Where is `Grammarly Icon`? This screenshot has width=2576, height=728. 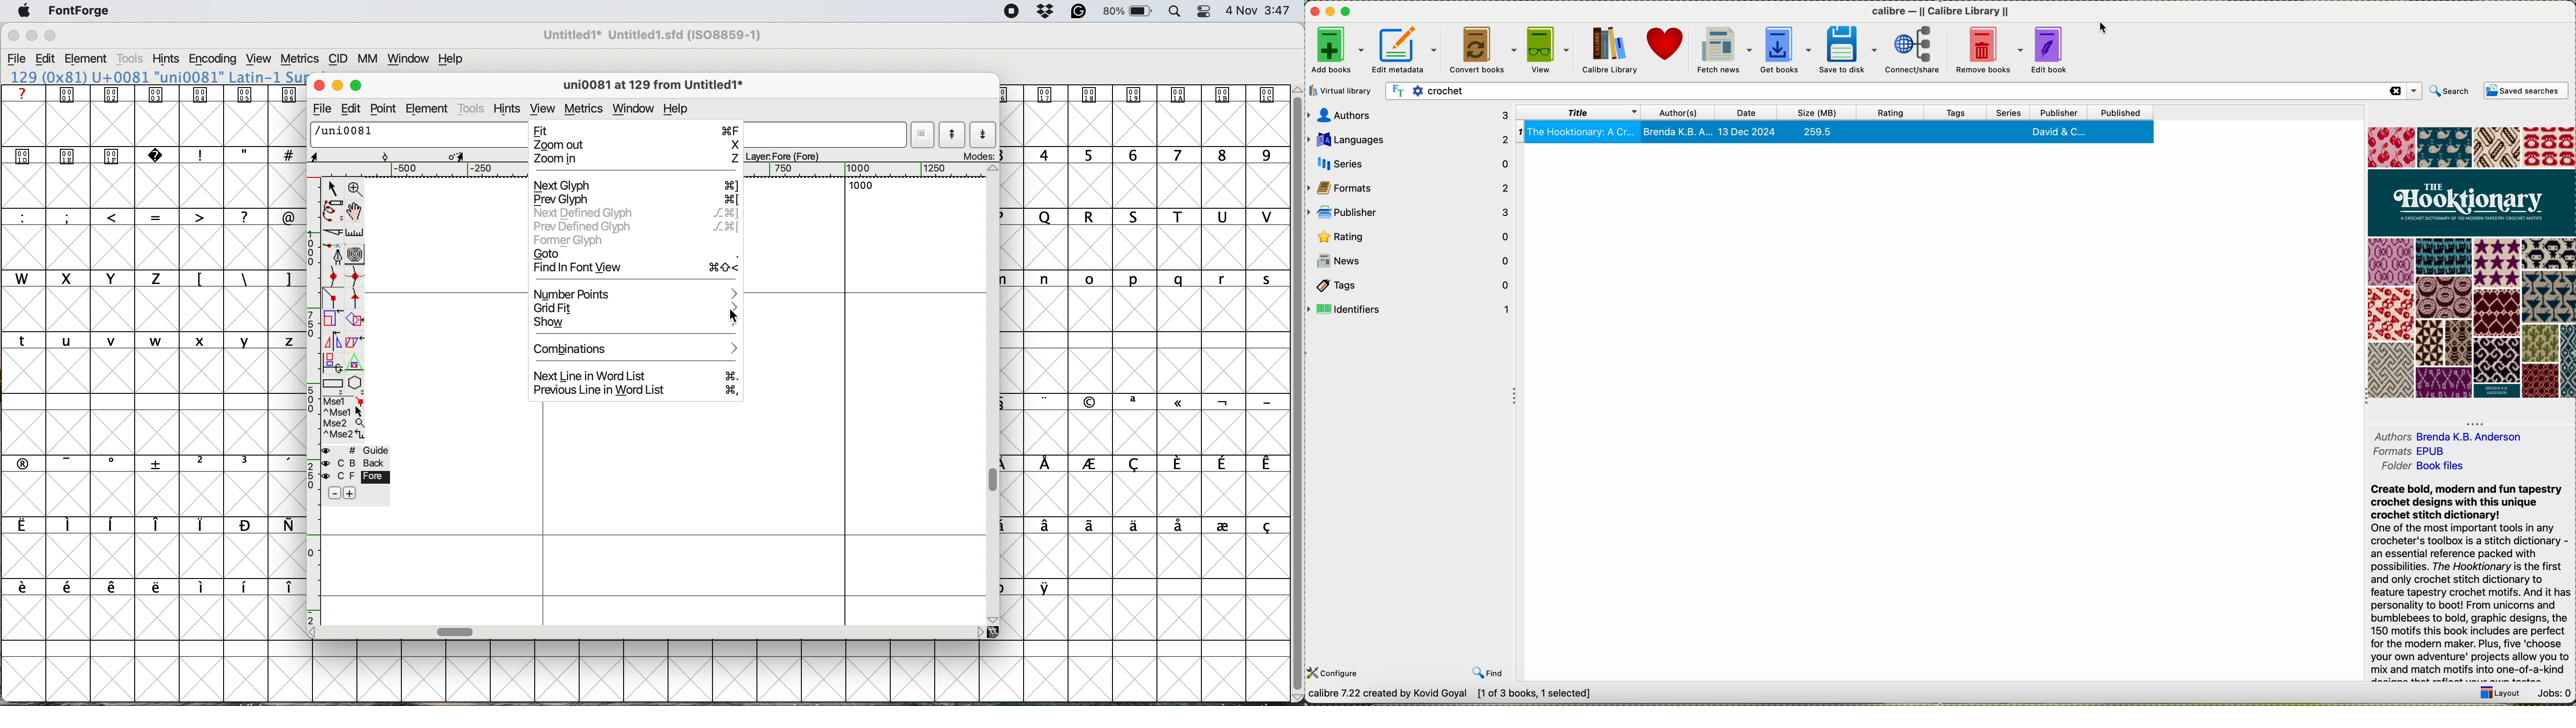
Grammarly Icon is located at coordinates (1078, 11).